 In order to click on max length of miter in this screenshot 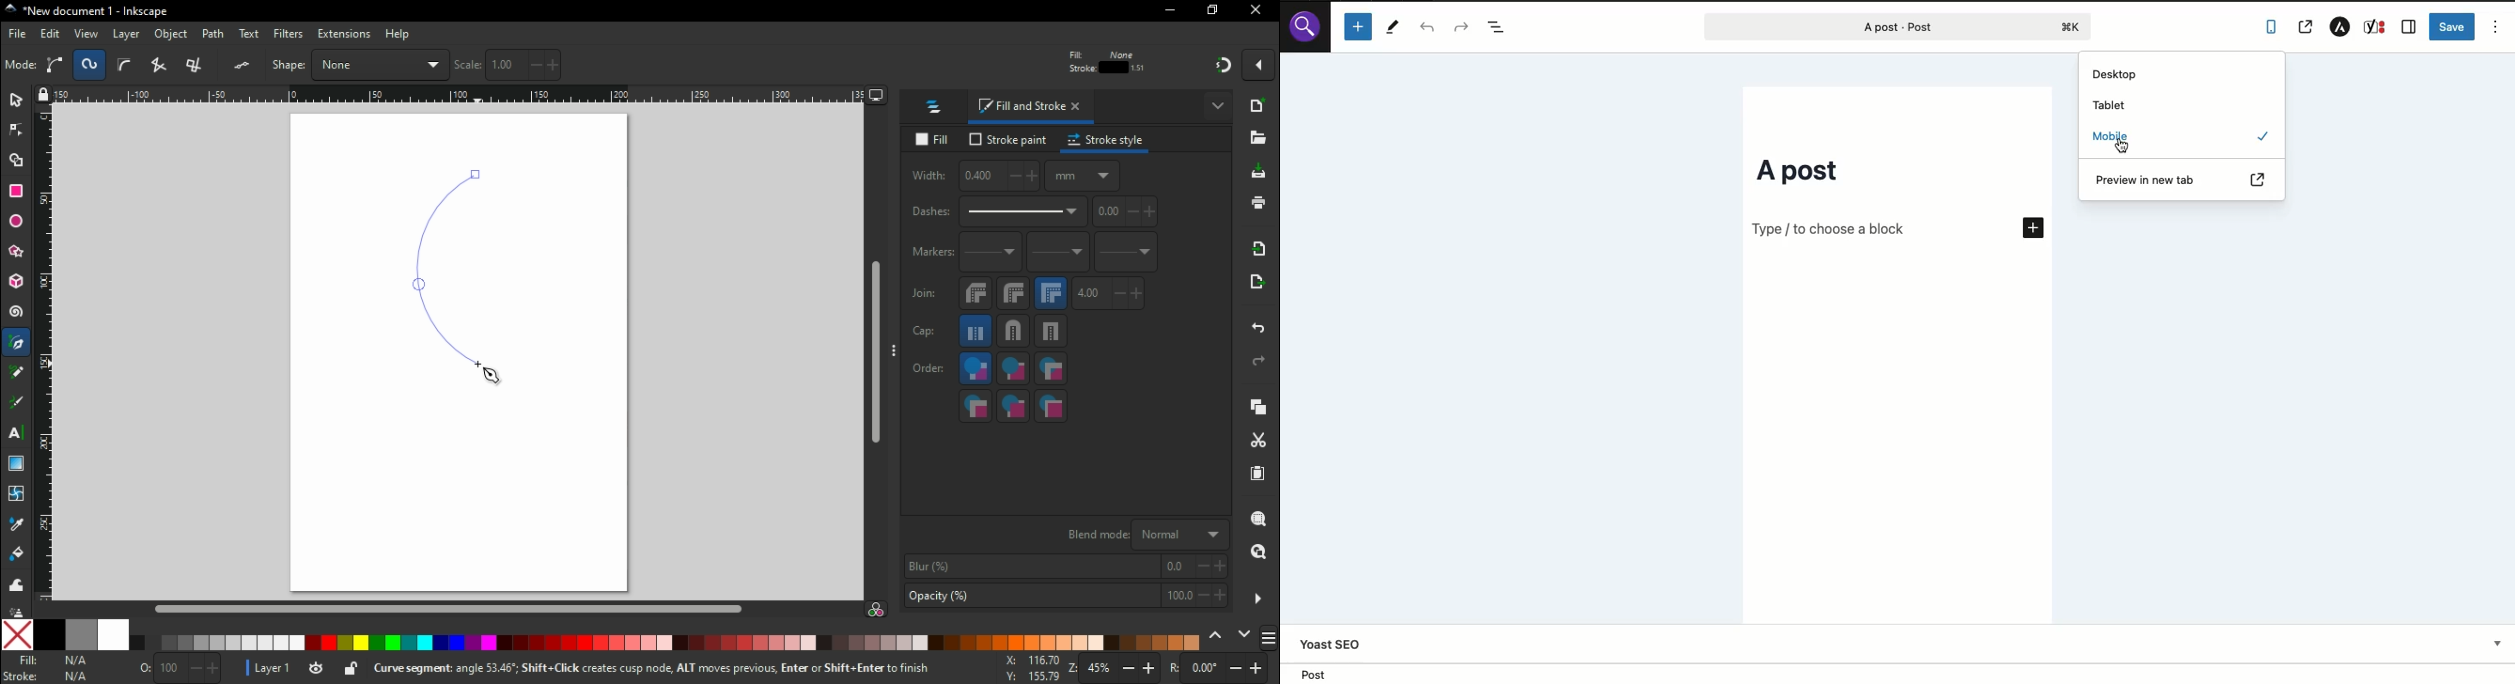, I will do `click(1110, 297)`.